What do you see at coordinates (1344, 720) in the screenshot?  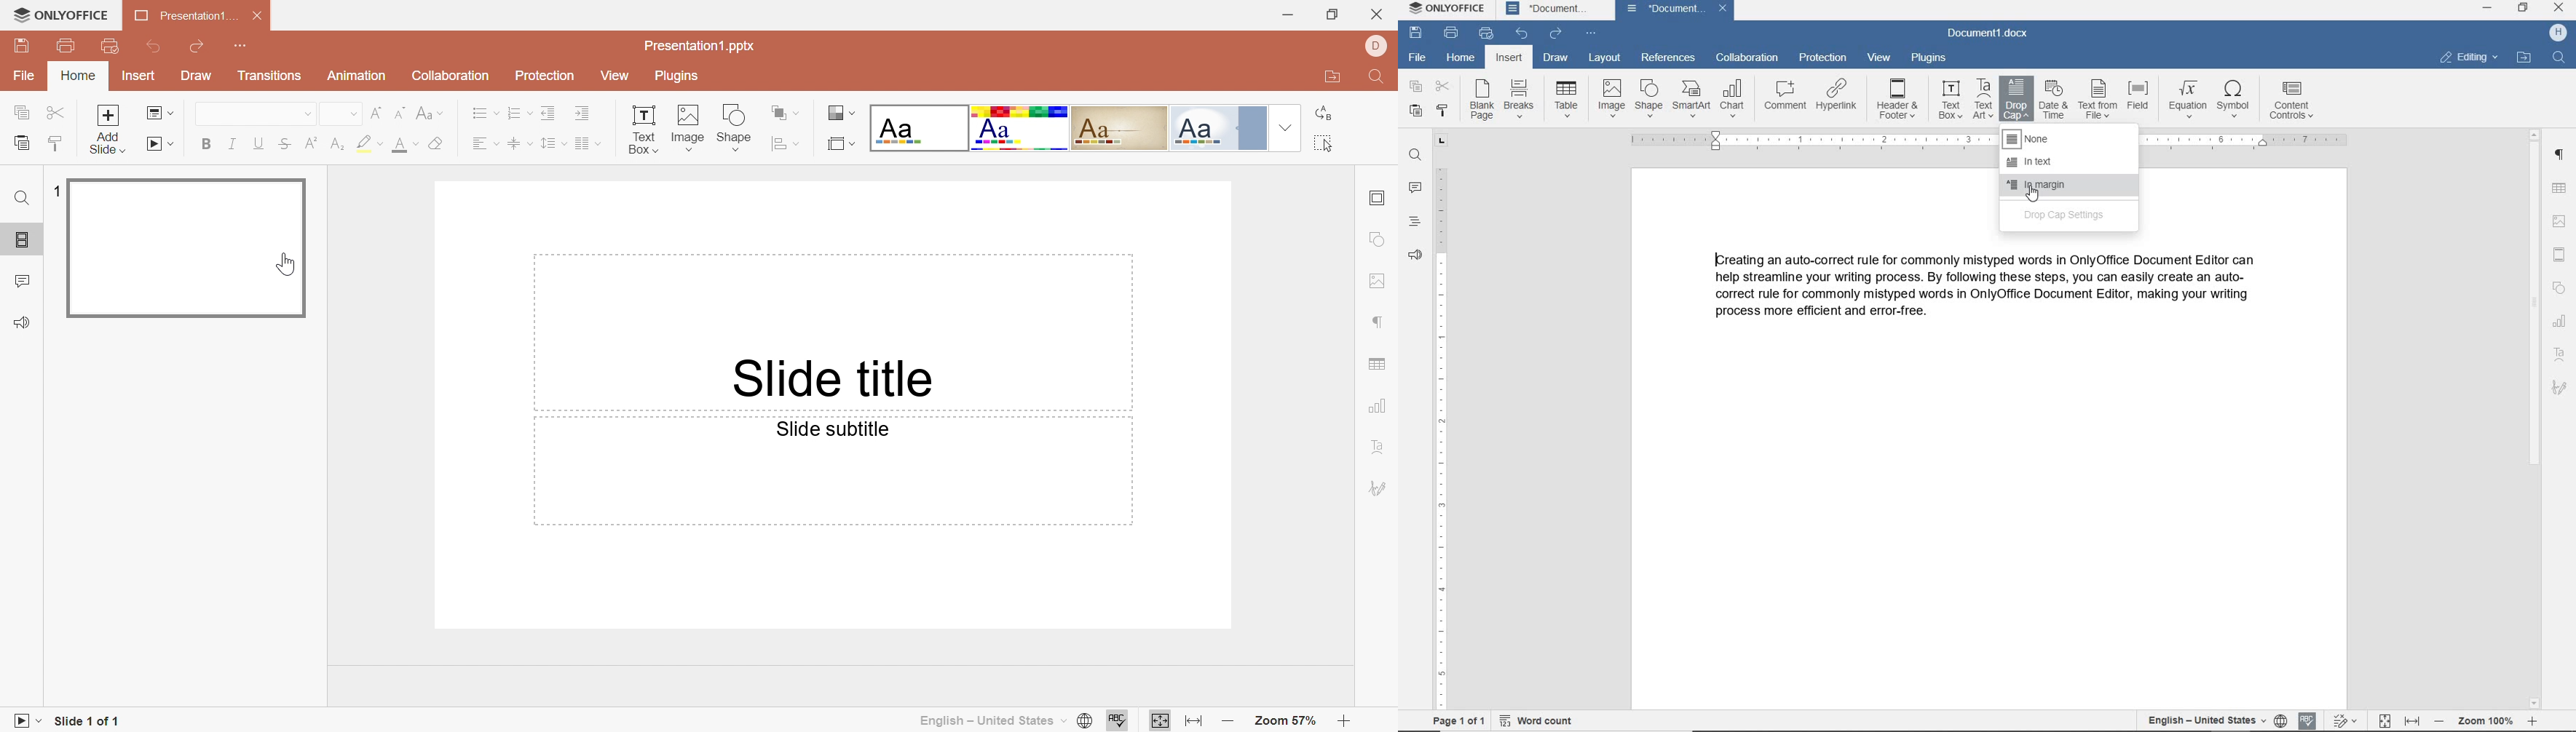 I see `Zoom in` at bounding box center [1344, 720].